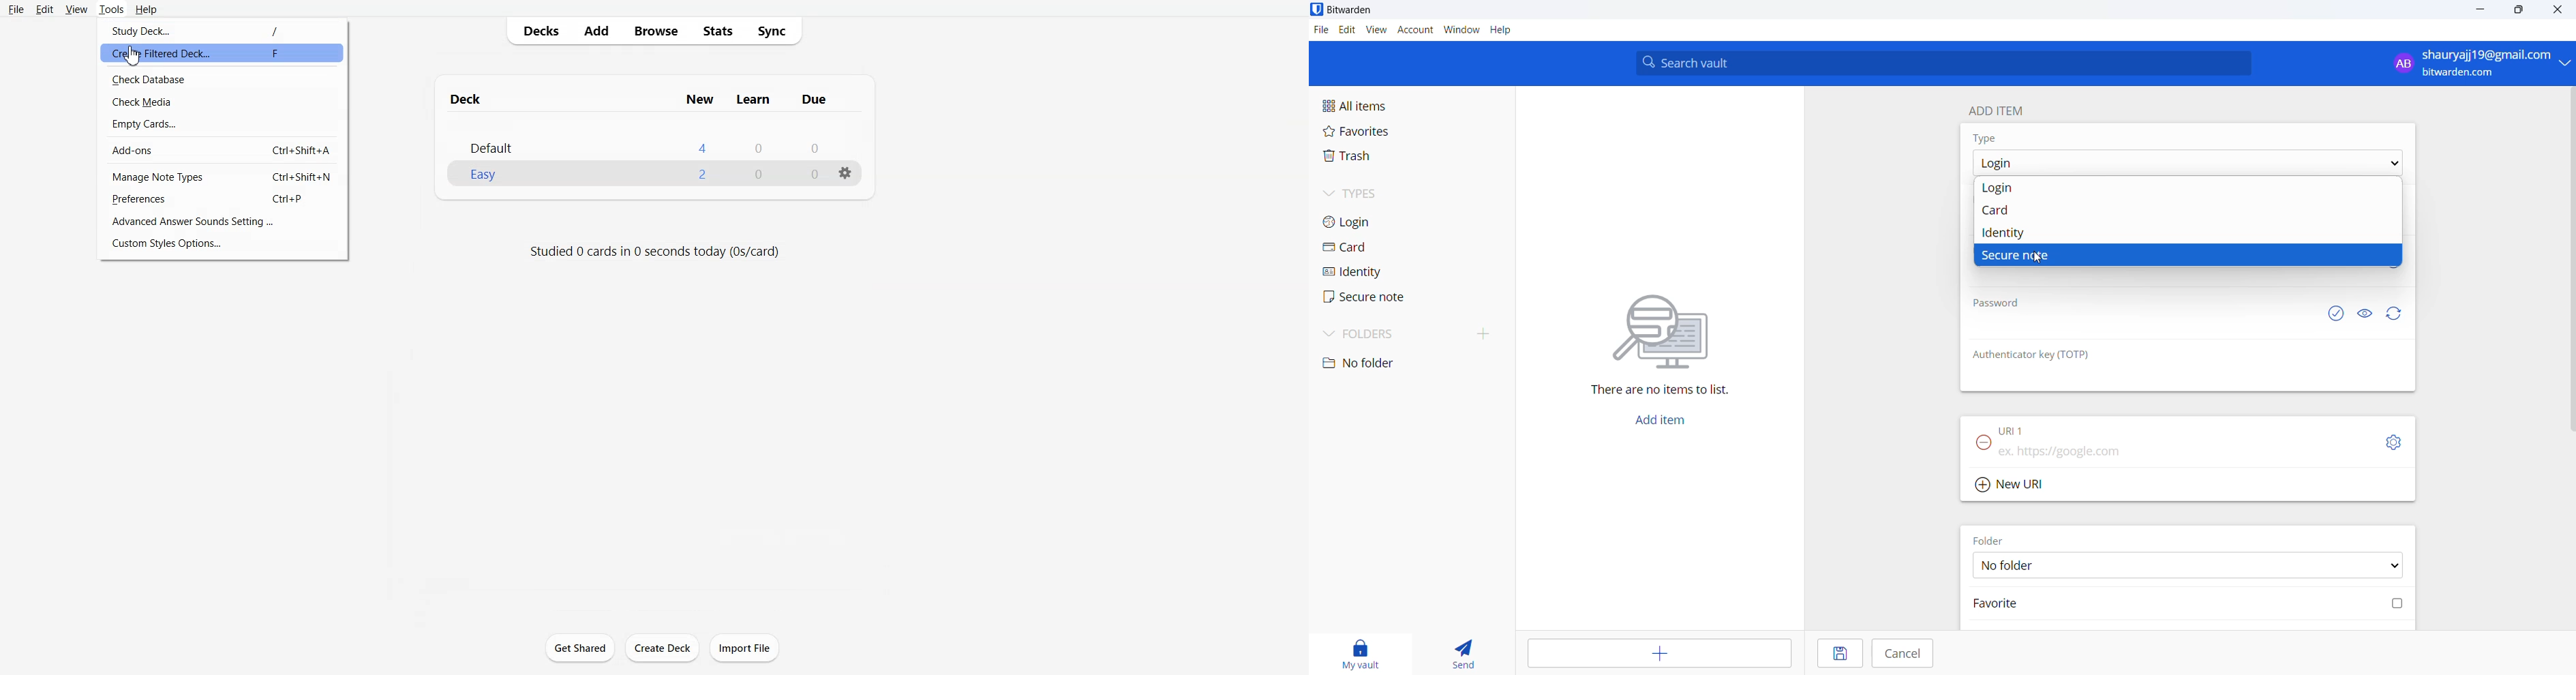  What do you see at coordinates (1319, 30) in the screenshot?
I see `file` at bounding box center [1319, 30].